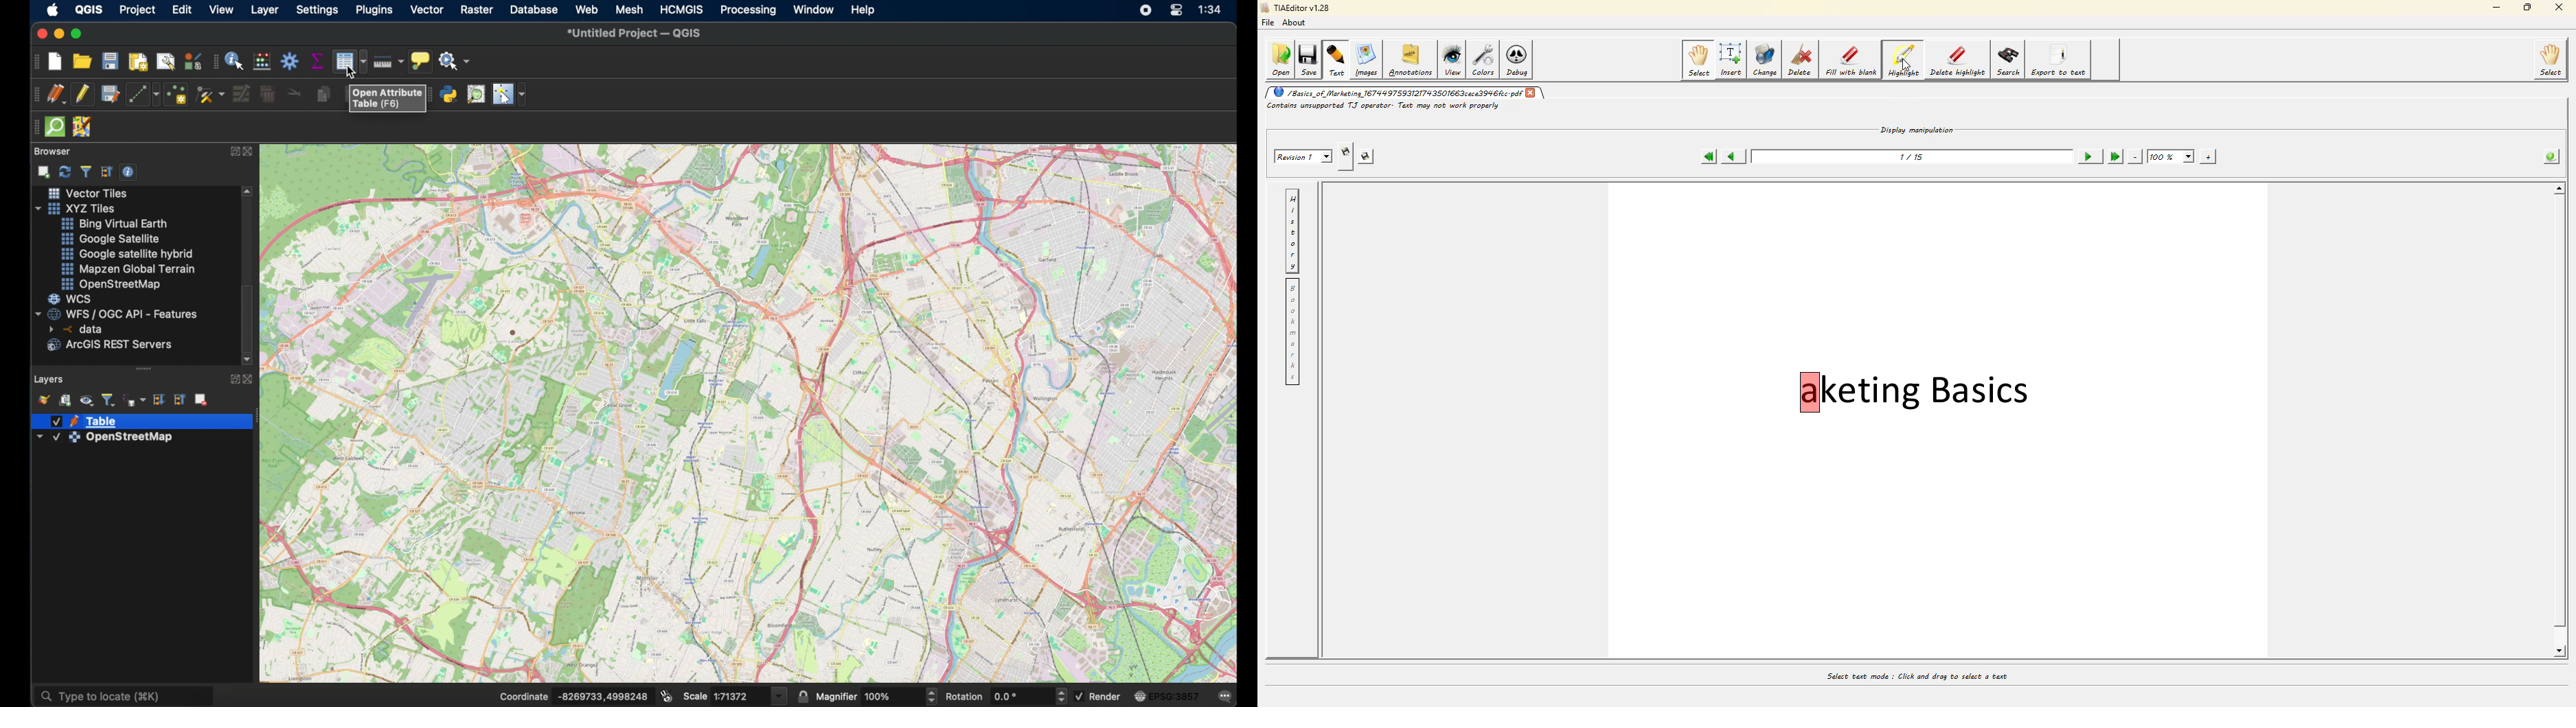  What do you see at coordinates (136, 398) in the screenshot?
I see `filter legend by expression` at bounding box center [136, 398].